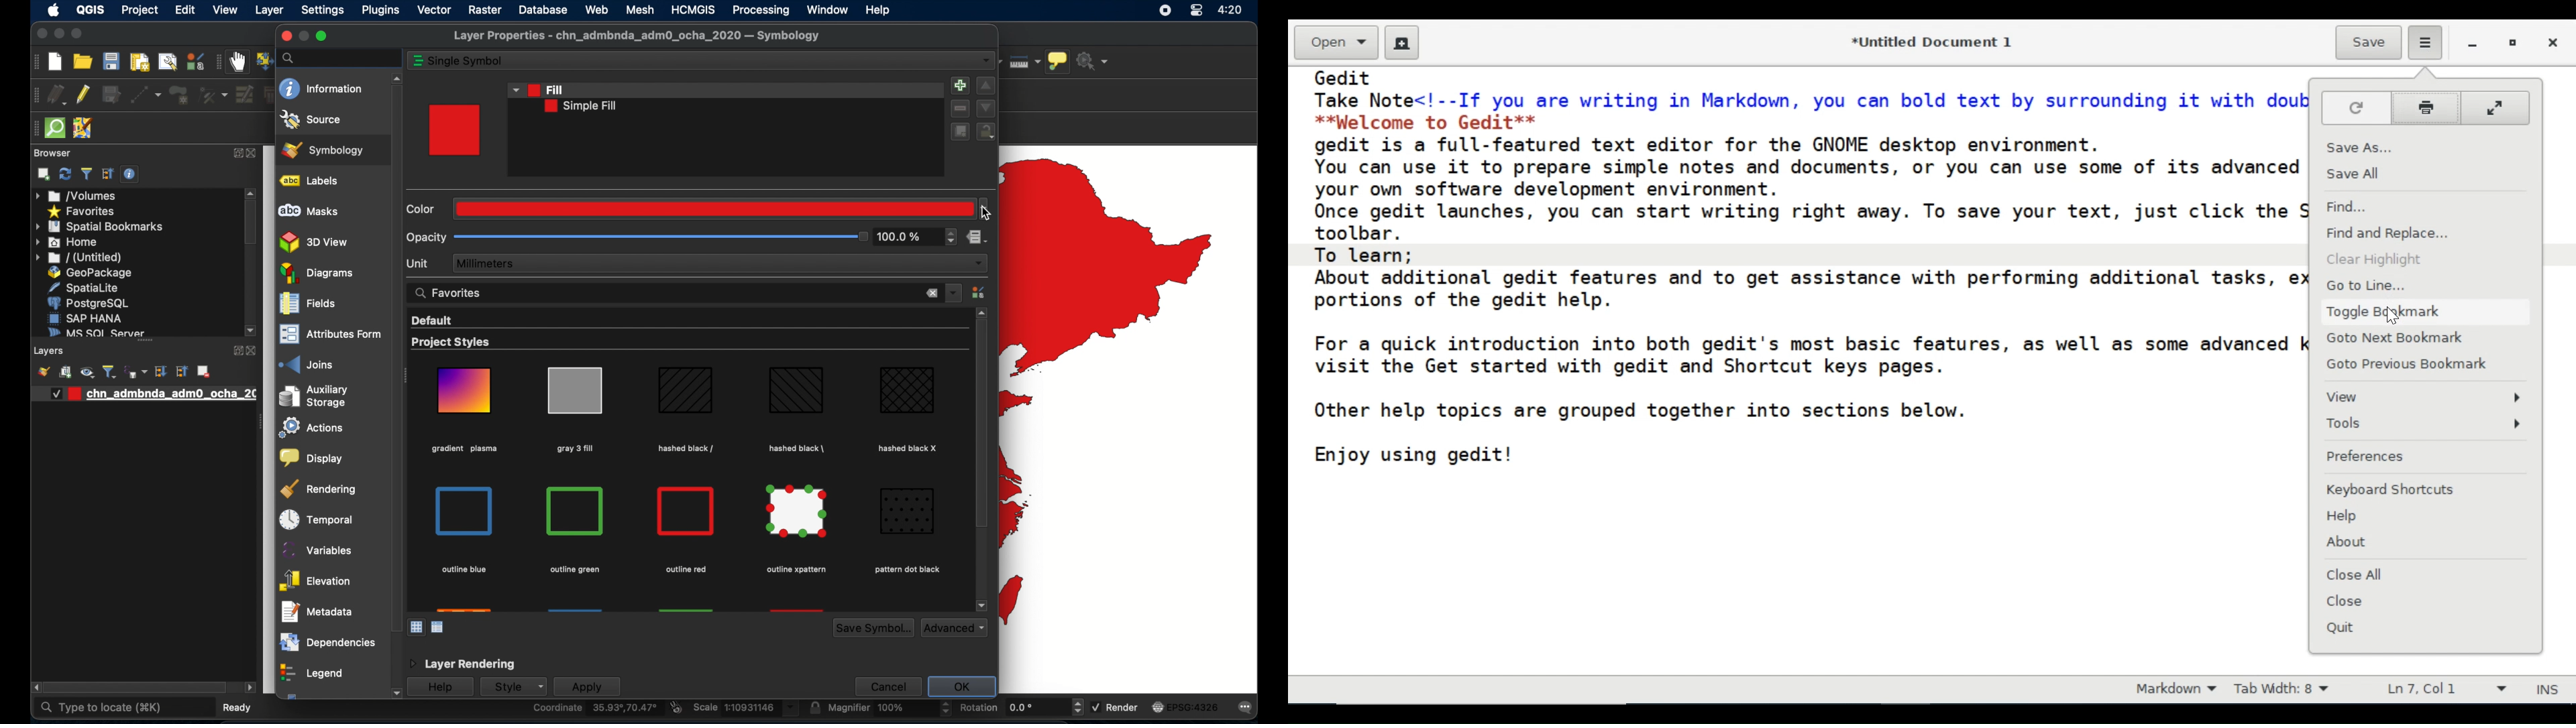 The width and height of the screenshot is (2576, 728). I want to click on collapse all, so click(108, 174).